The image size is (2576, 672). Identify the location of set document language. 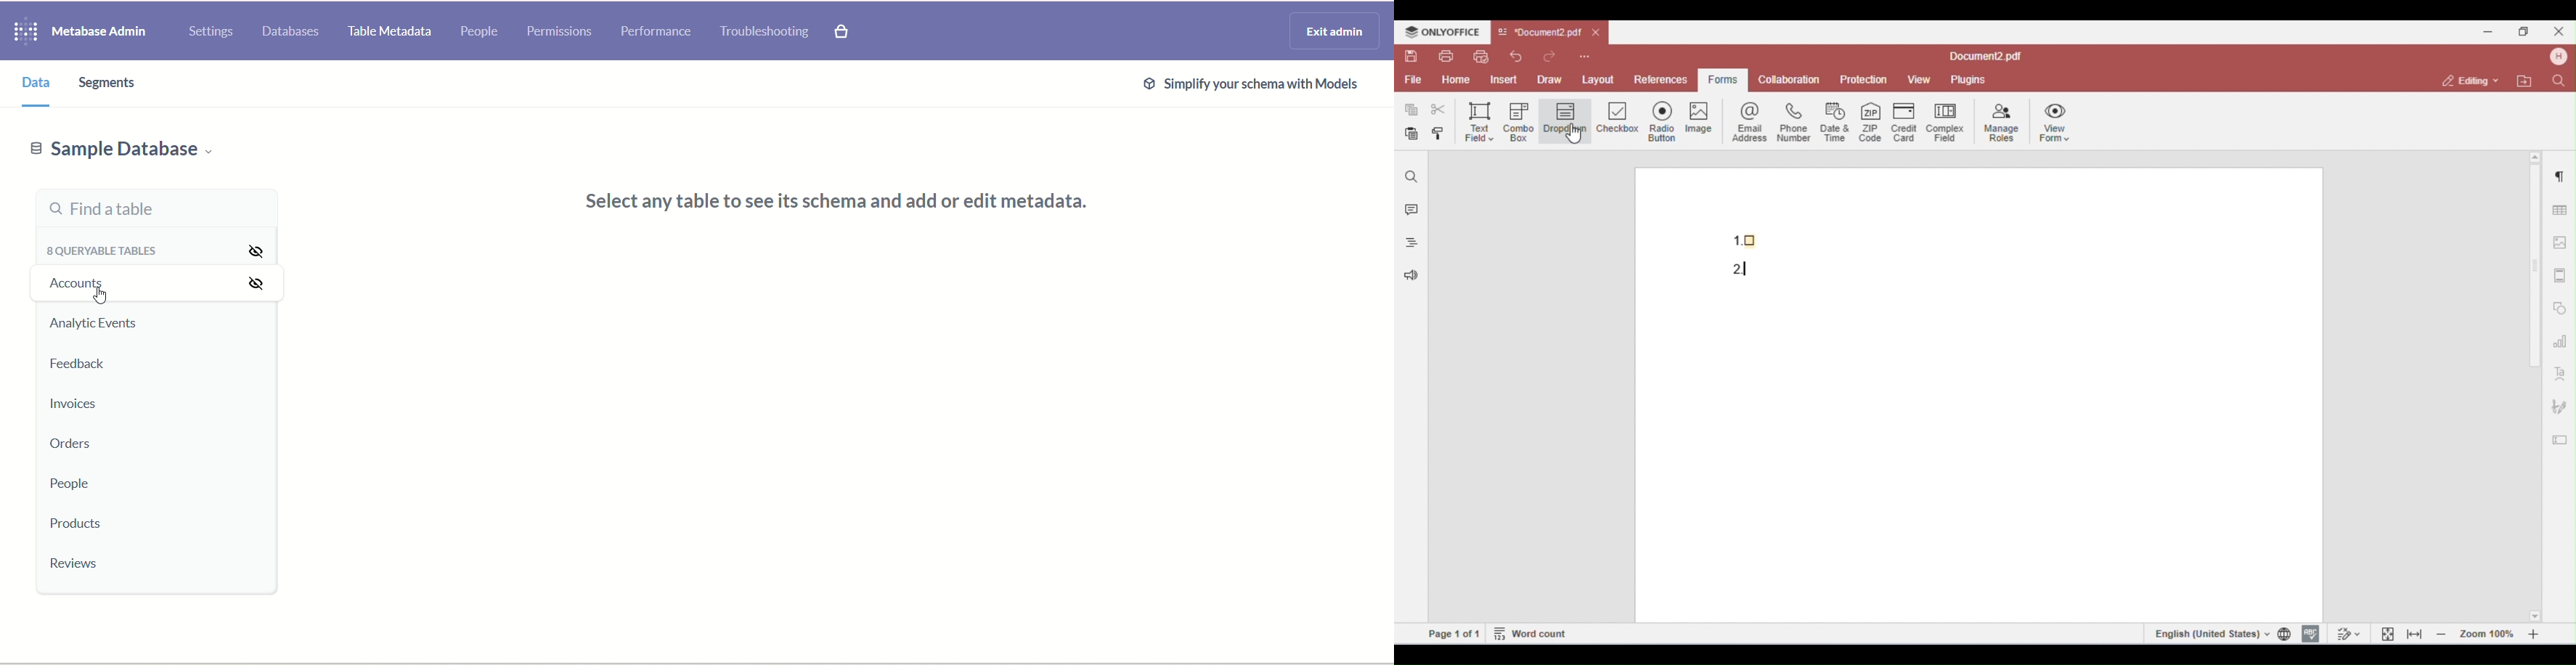
(2287, 634).